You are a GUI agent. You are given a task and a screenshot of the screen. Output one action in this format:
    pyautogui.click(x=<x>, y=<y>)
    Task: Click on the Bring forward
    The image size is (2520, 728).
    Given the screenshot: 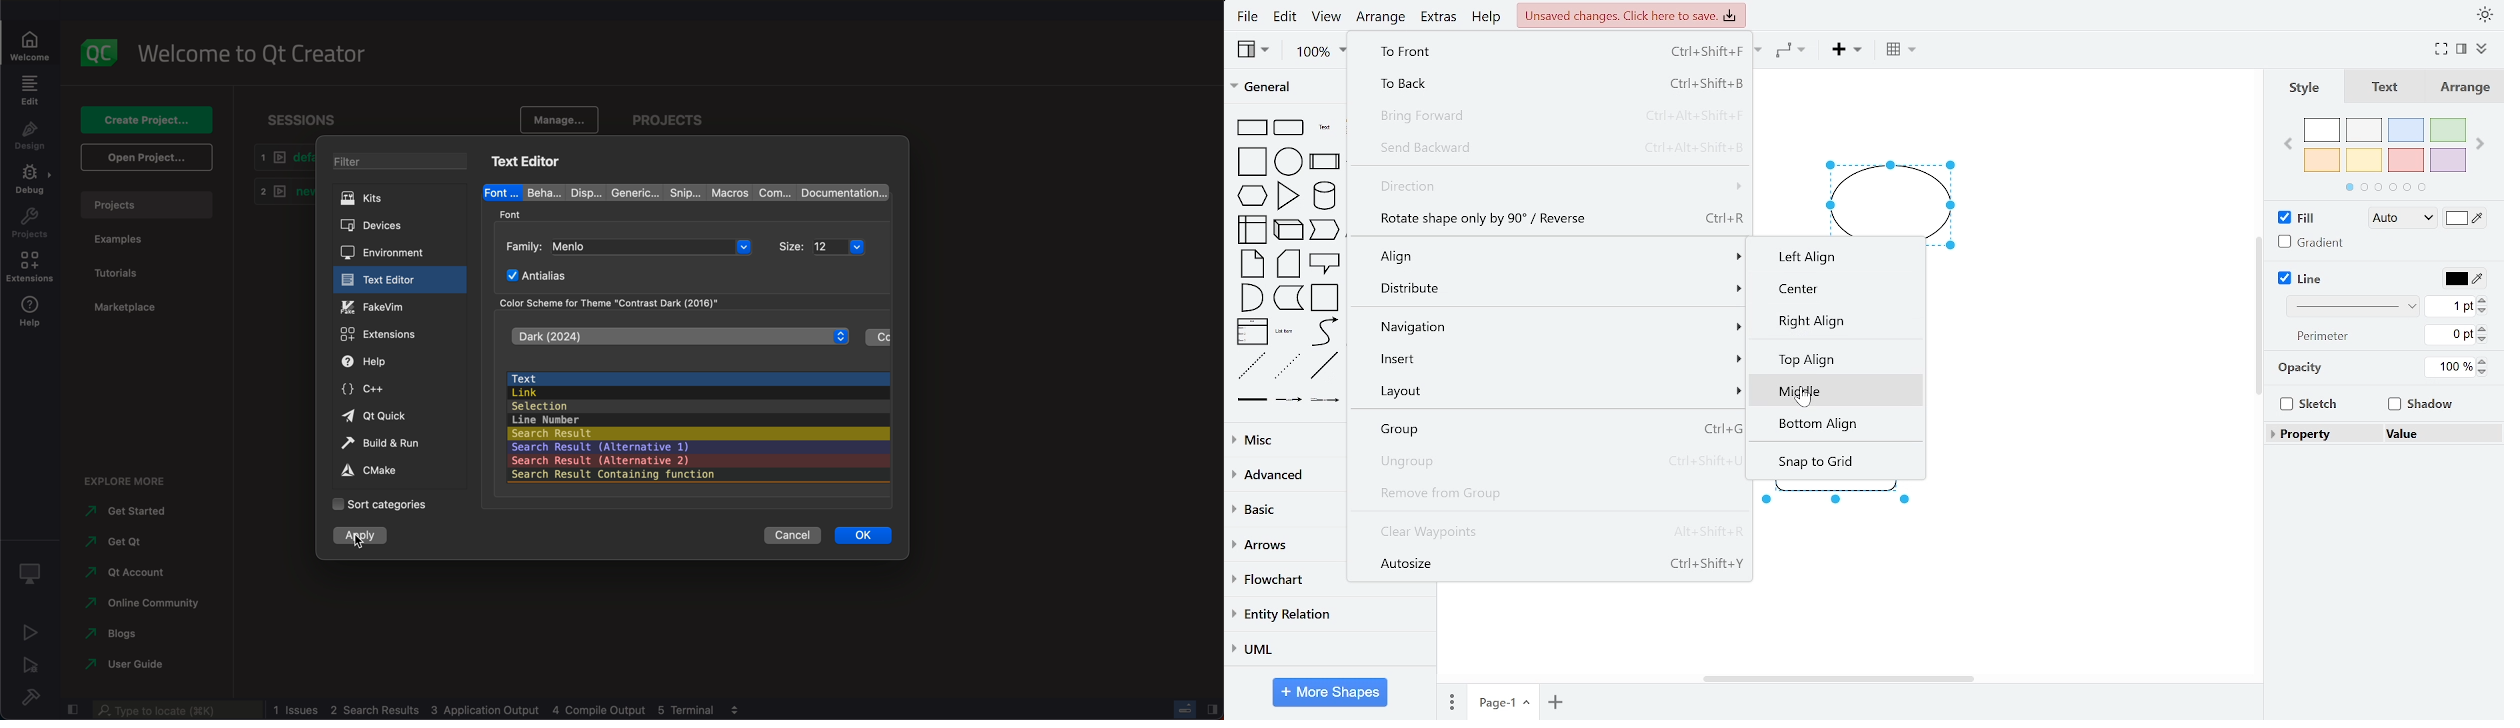 What is the action you would take?
    pyautogui.click(x=1555, y=118)
    